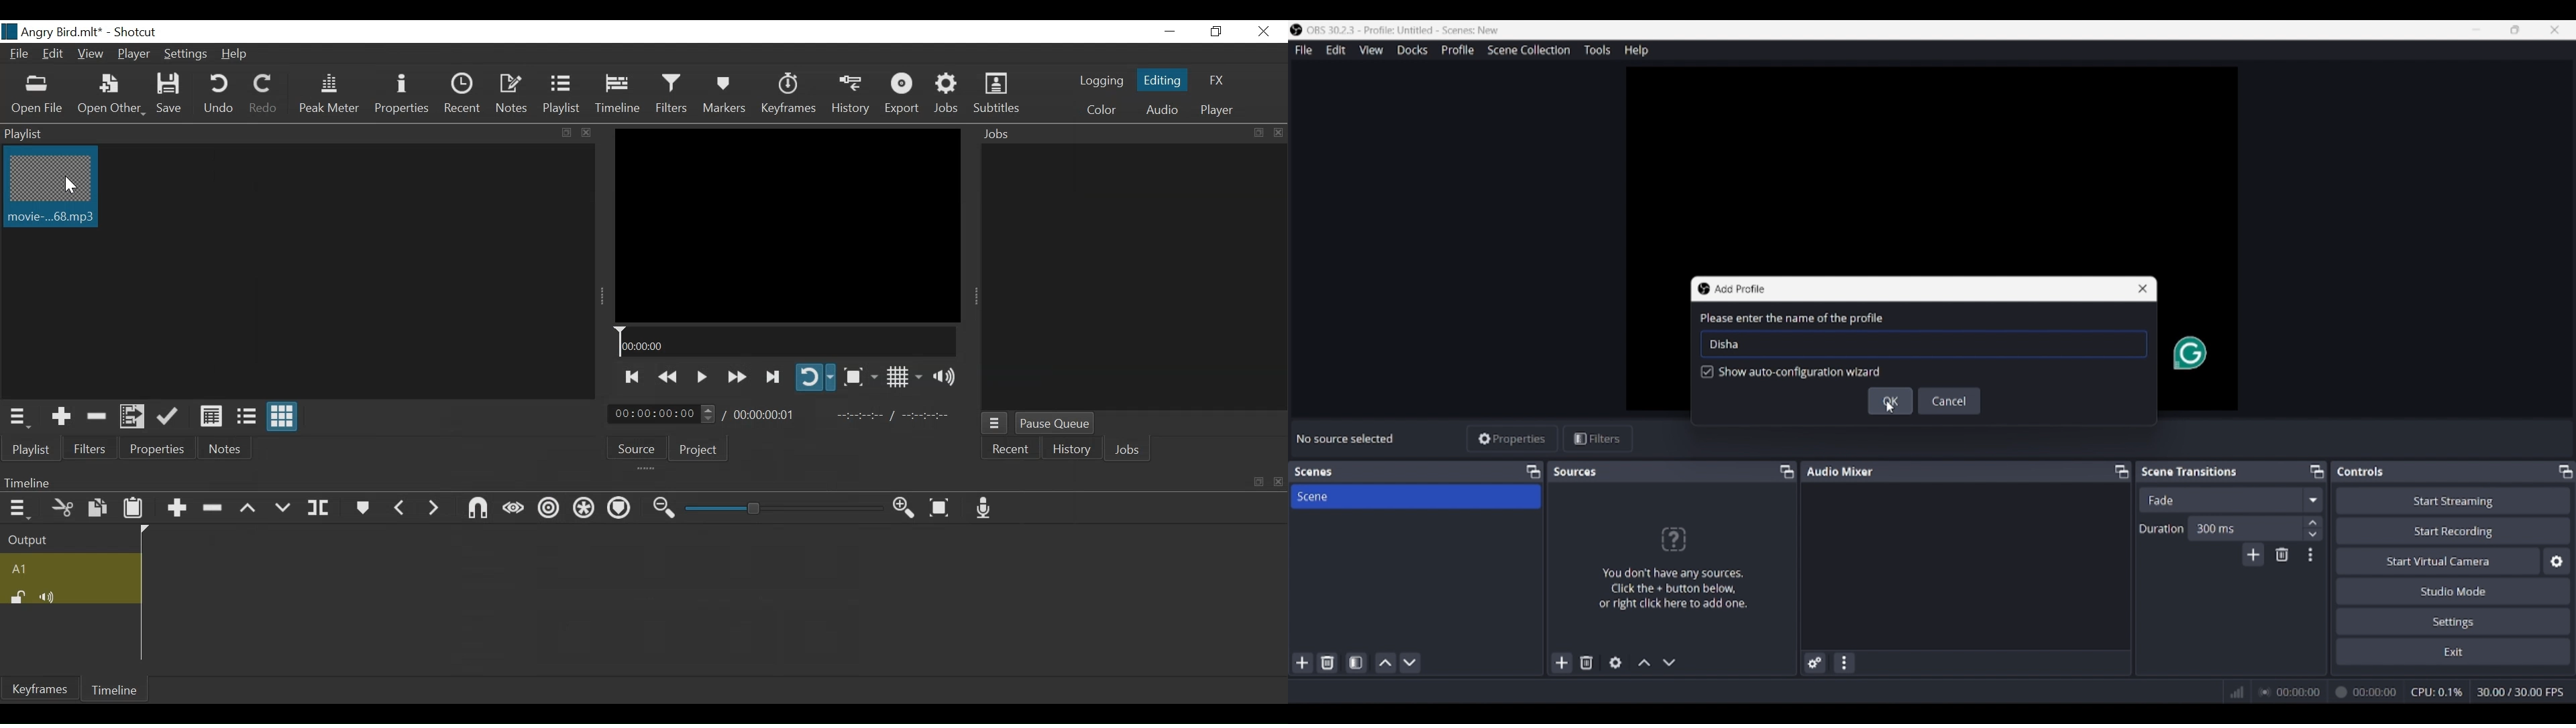 Image resolution: width=2576 pixels, height=728 pixels. I want to click on Zoom slider, so click(780, 509).